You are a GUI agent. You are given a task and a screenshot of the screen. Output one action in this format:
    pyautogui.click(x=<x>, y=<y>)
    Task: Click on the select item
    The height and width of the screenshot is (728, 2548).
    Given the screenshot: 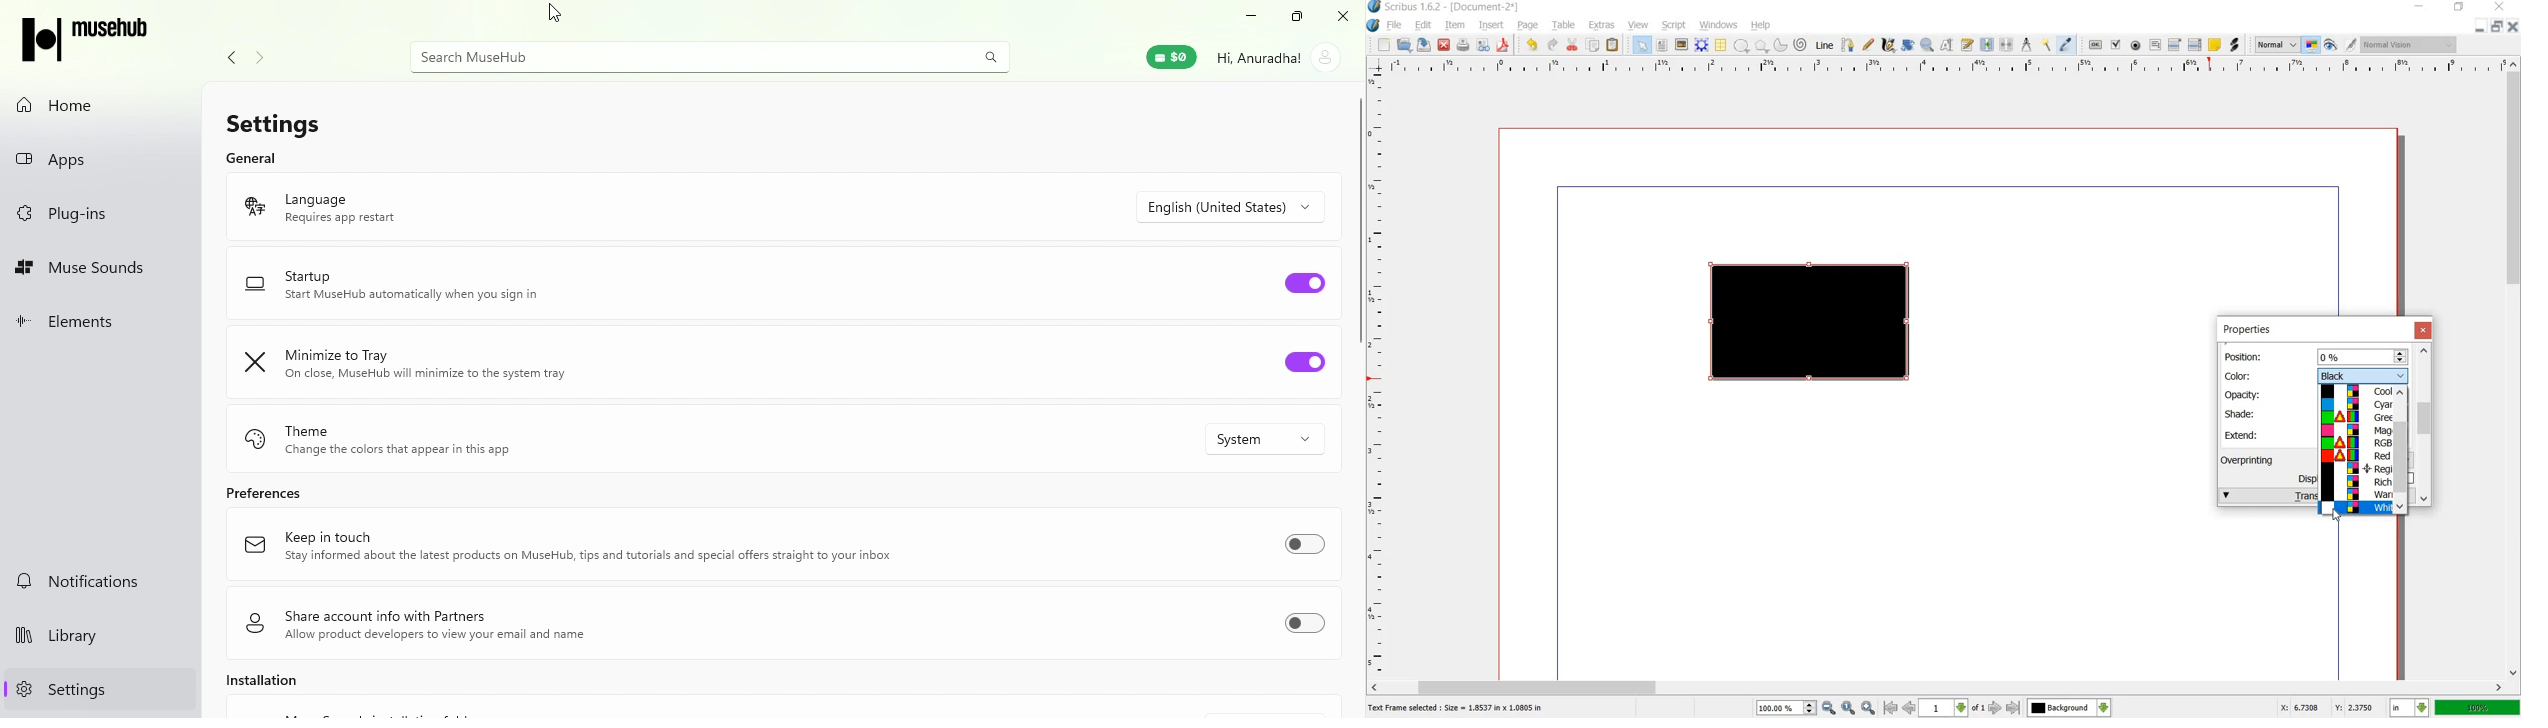 What is the action you would take?
    pyautogui.click(x=1642, y=45)
    